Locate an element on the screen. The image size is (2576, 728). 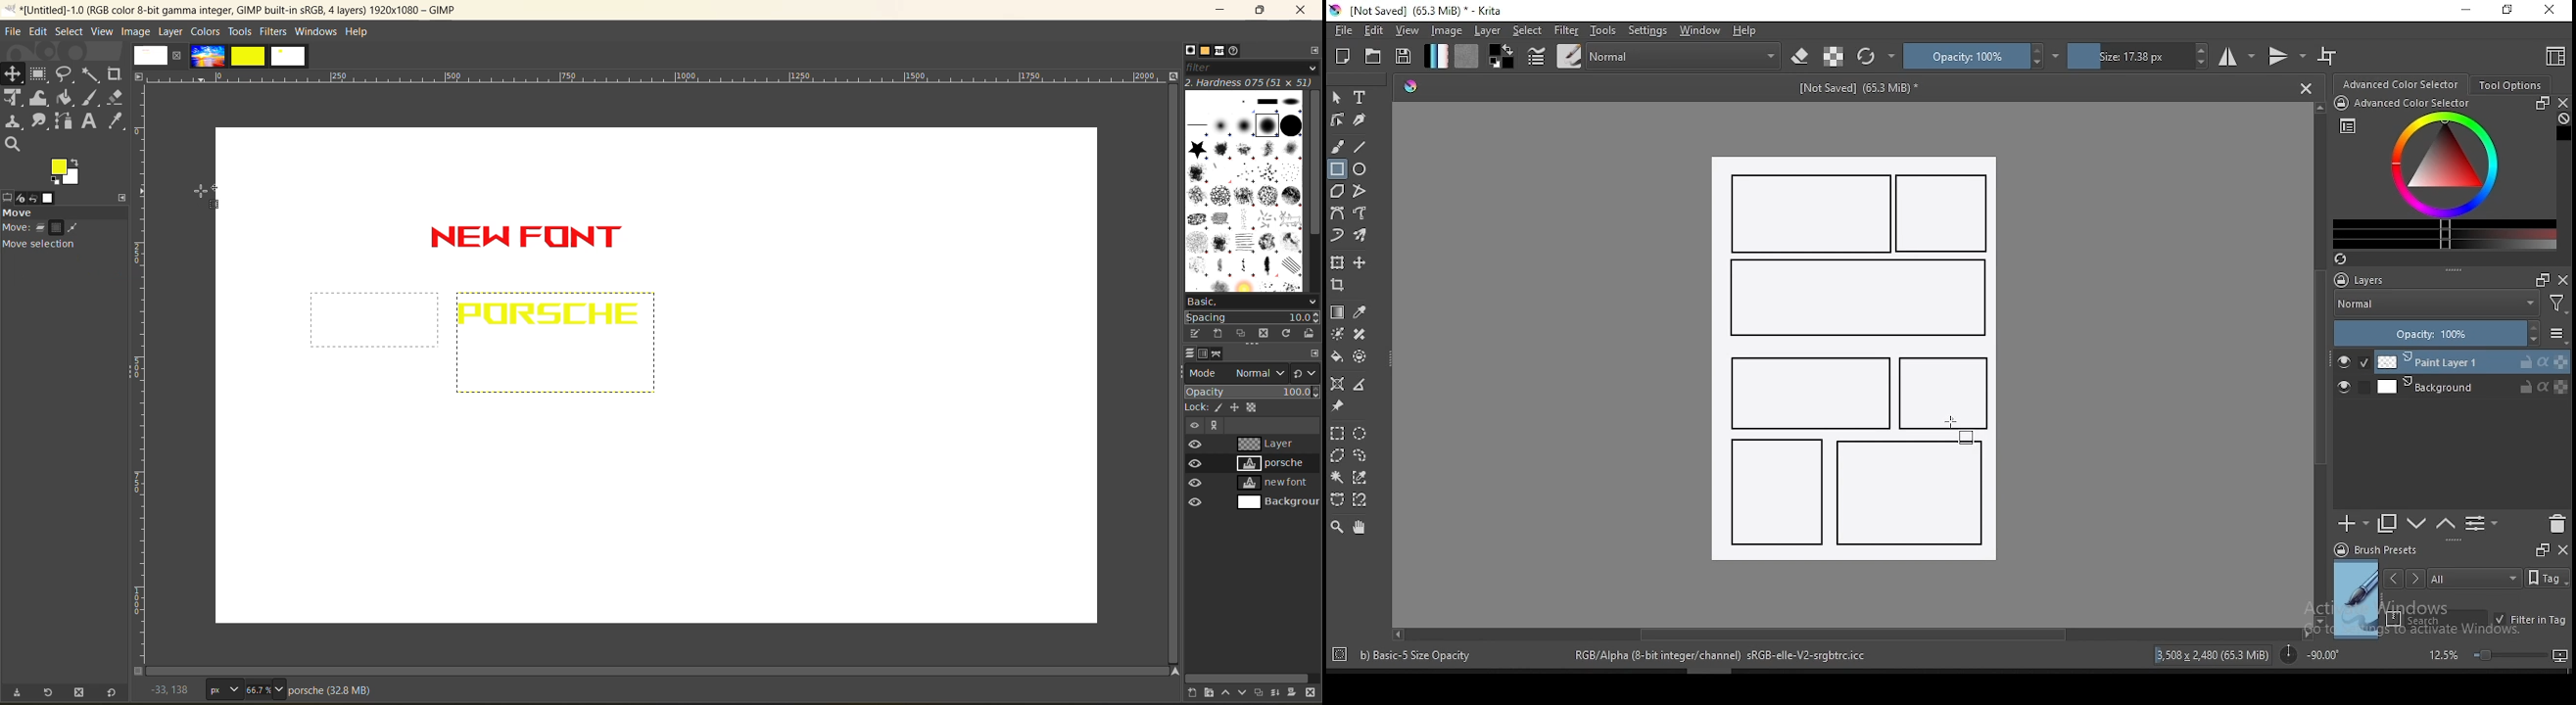
configure is located at coordinates (1314, 50).